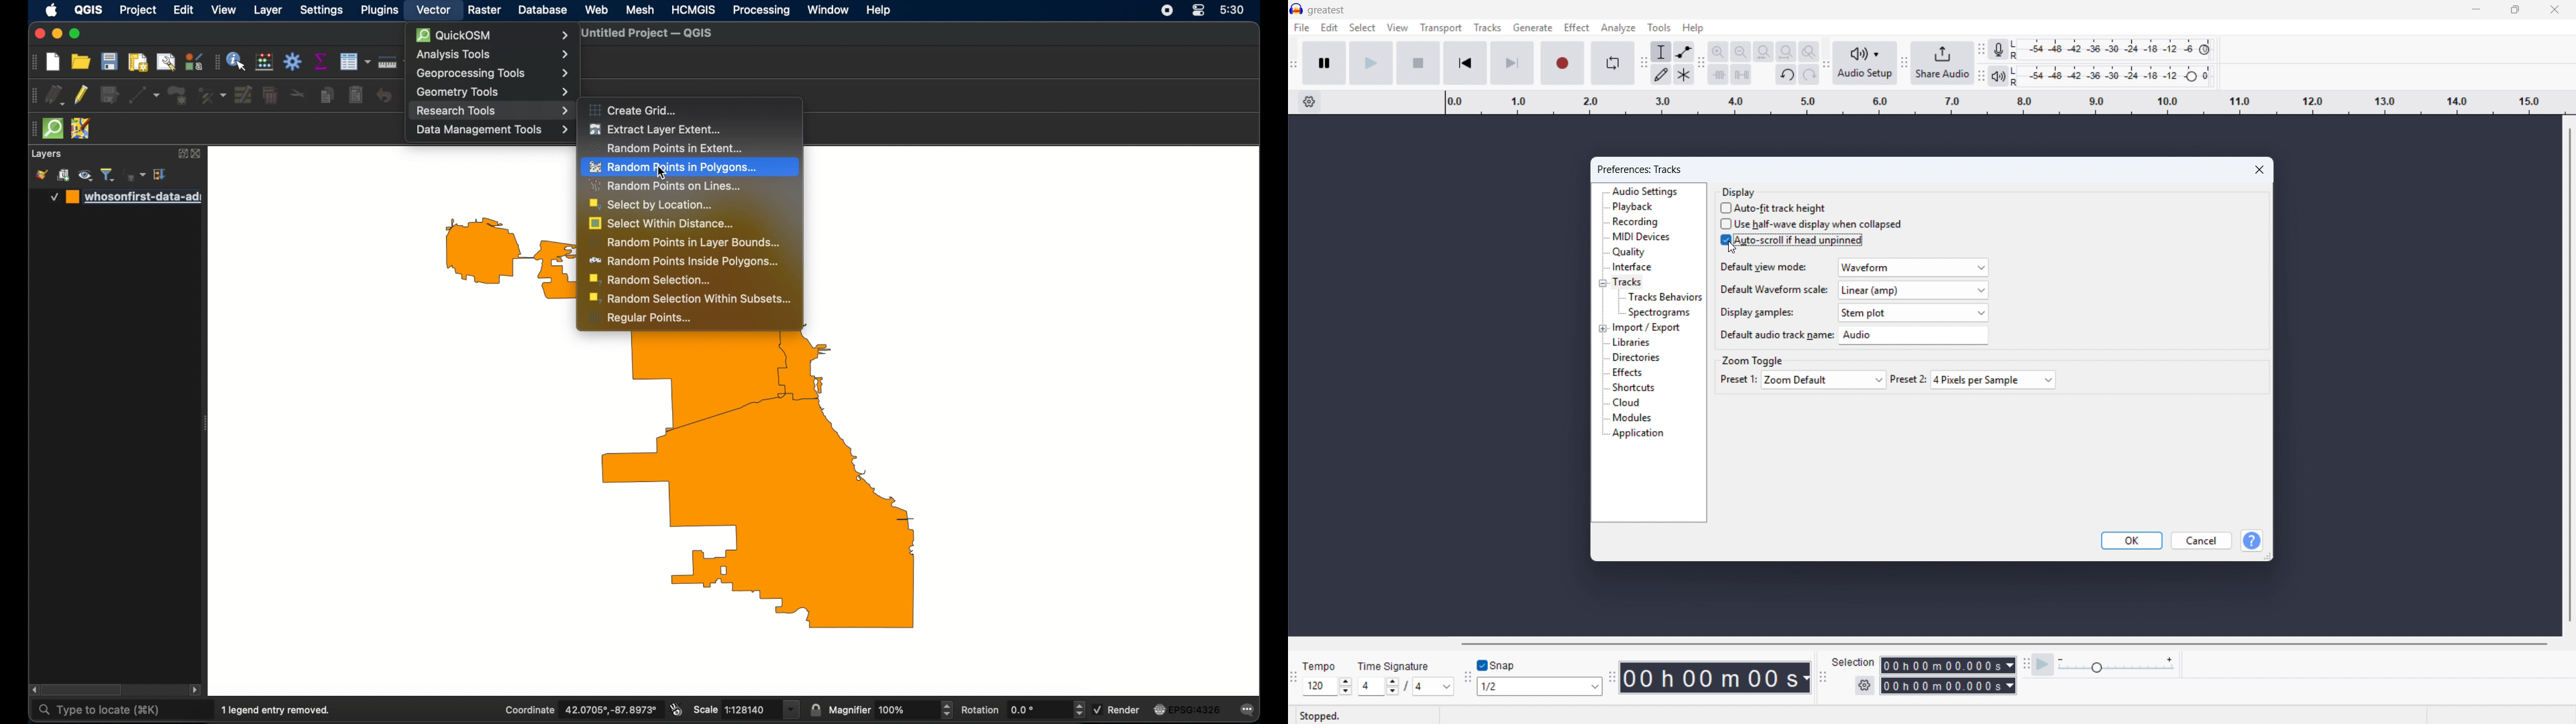  Describe the element at coordinates (2260, 170) in the screenshot. I see `Close preferences ` at that location.